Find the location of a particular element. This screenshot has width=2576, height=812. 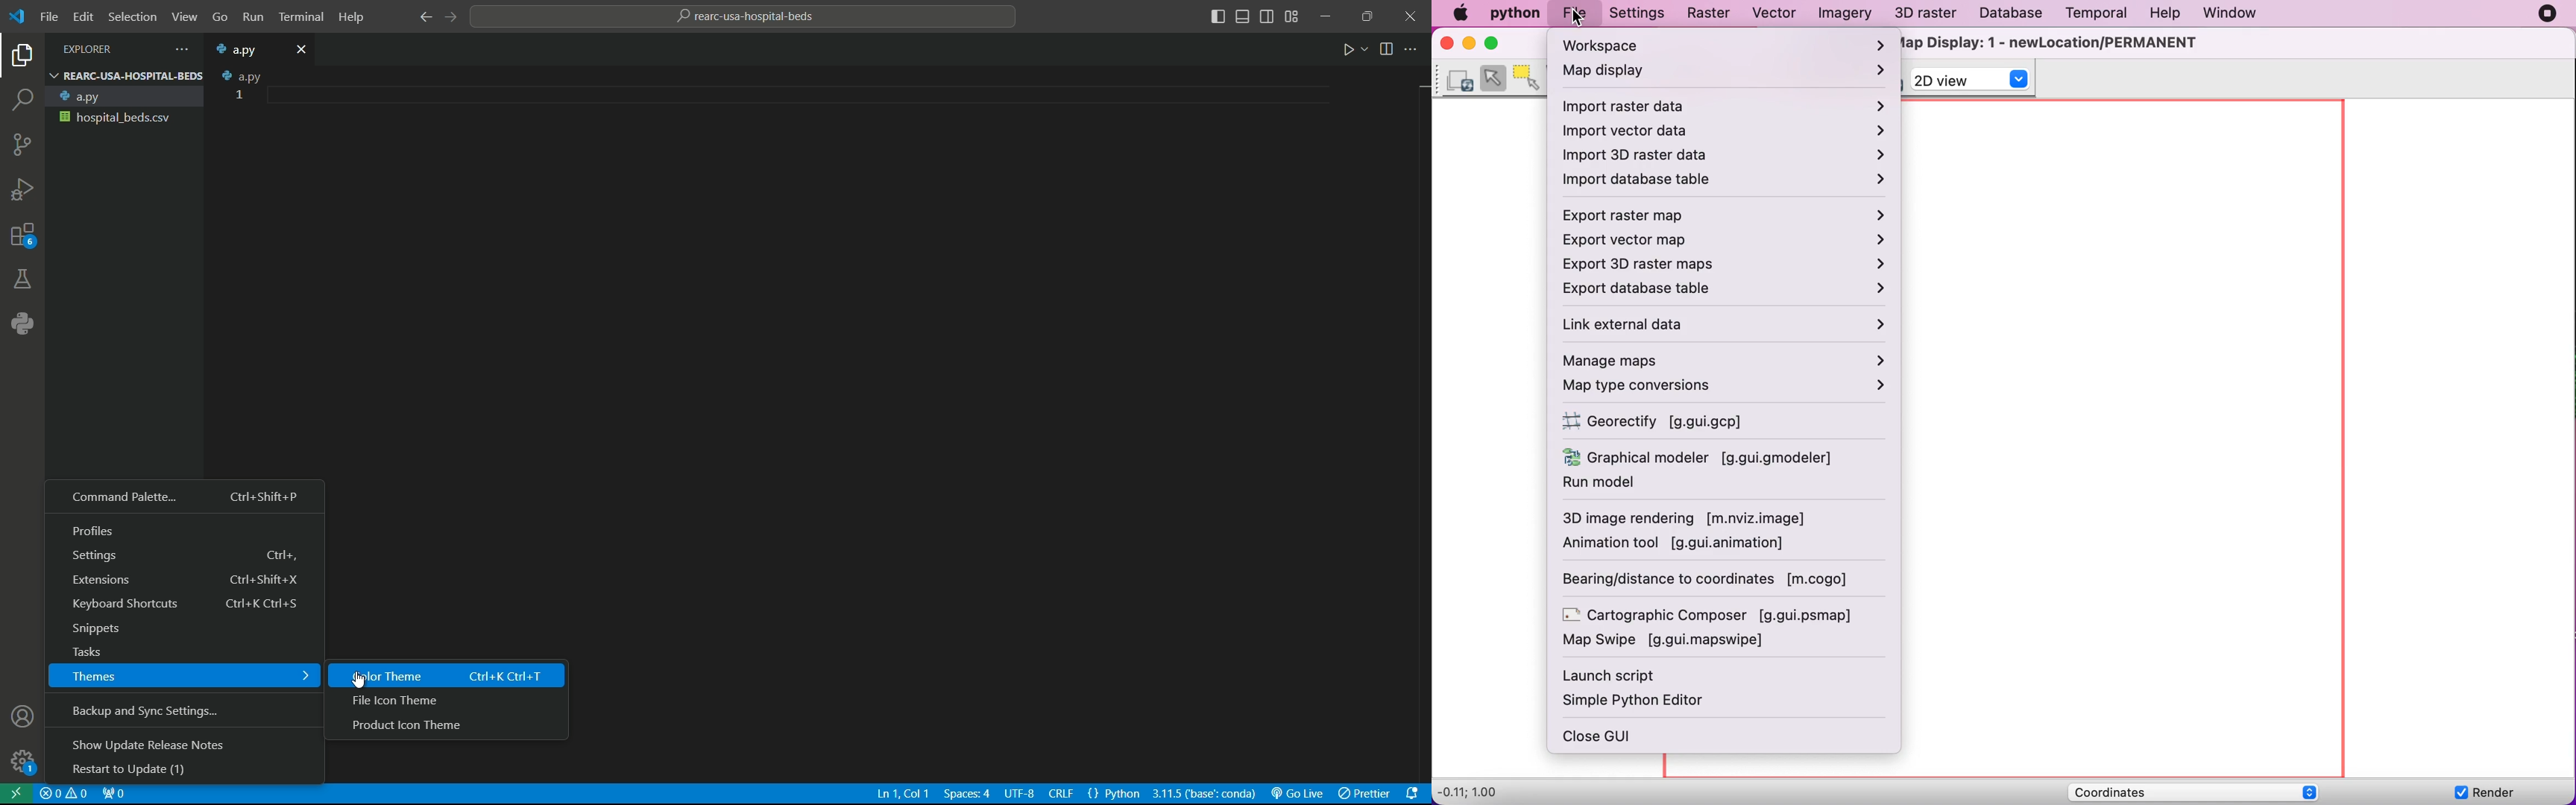

select interpreter is located at coordinates (1204, 794).